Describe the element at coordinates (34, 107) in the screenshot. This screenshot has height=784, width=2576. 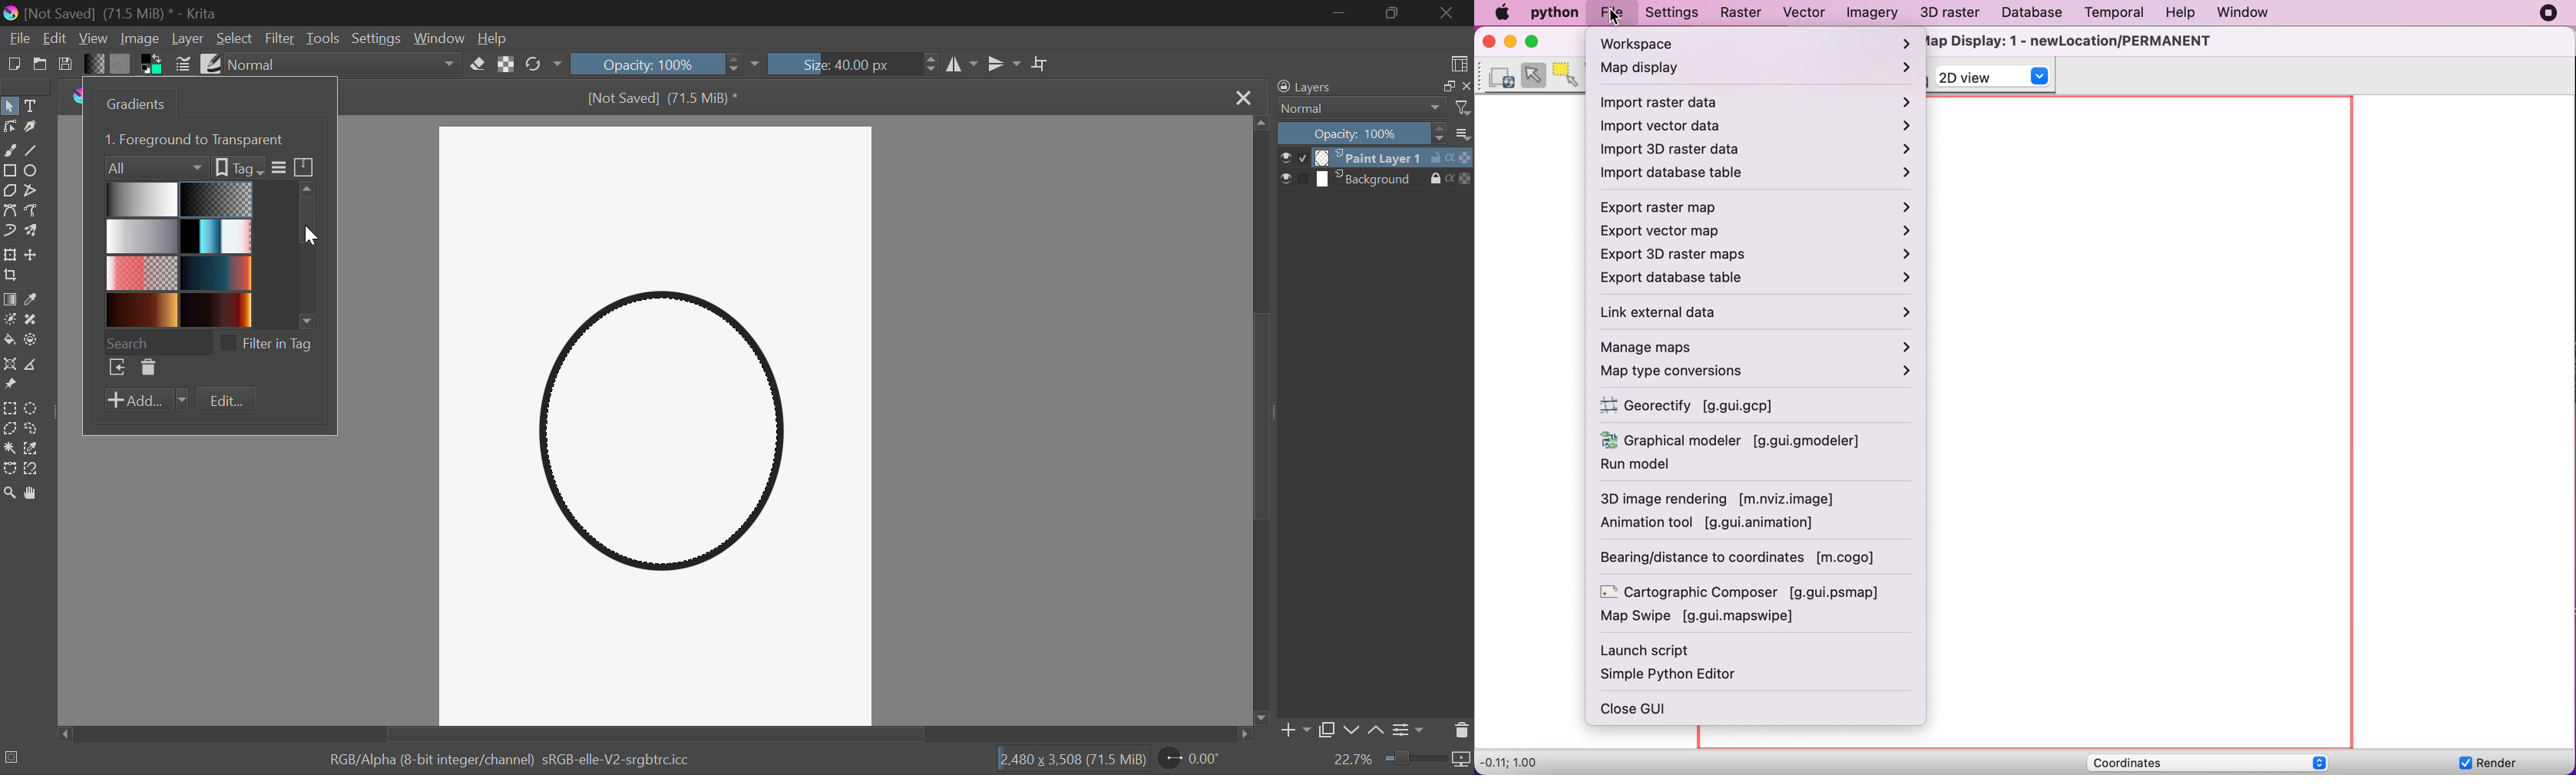
I see `Text` at that location.